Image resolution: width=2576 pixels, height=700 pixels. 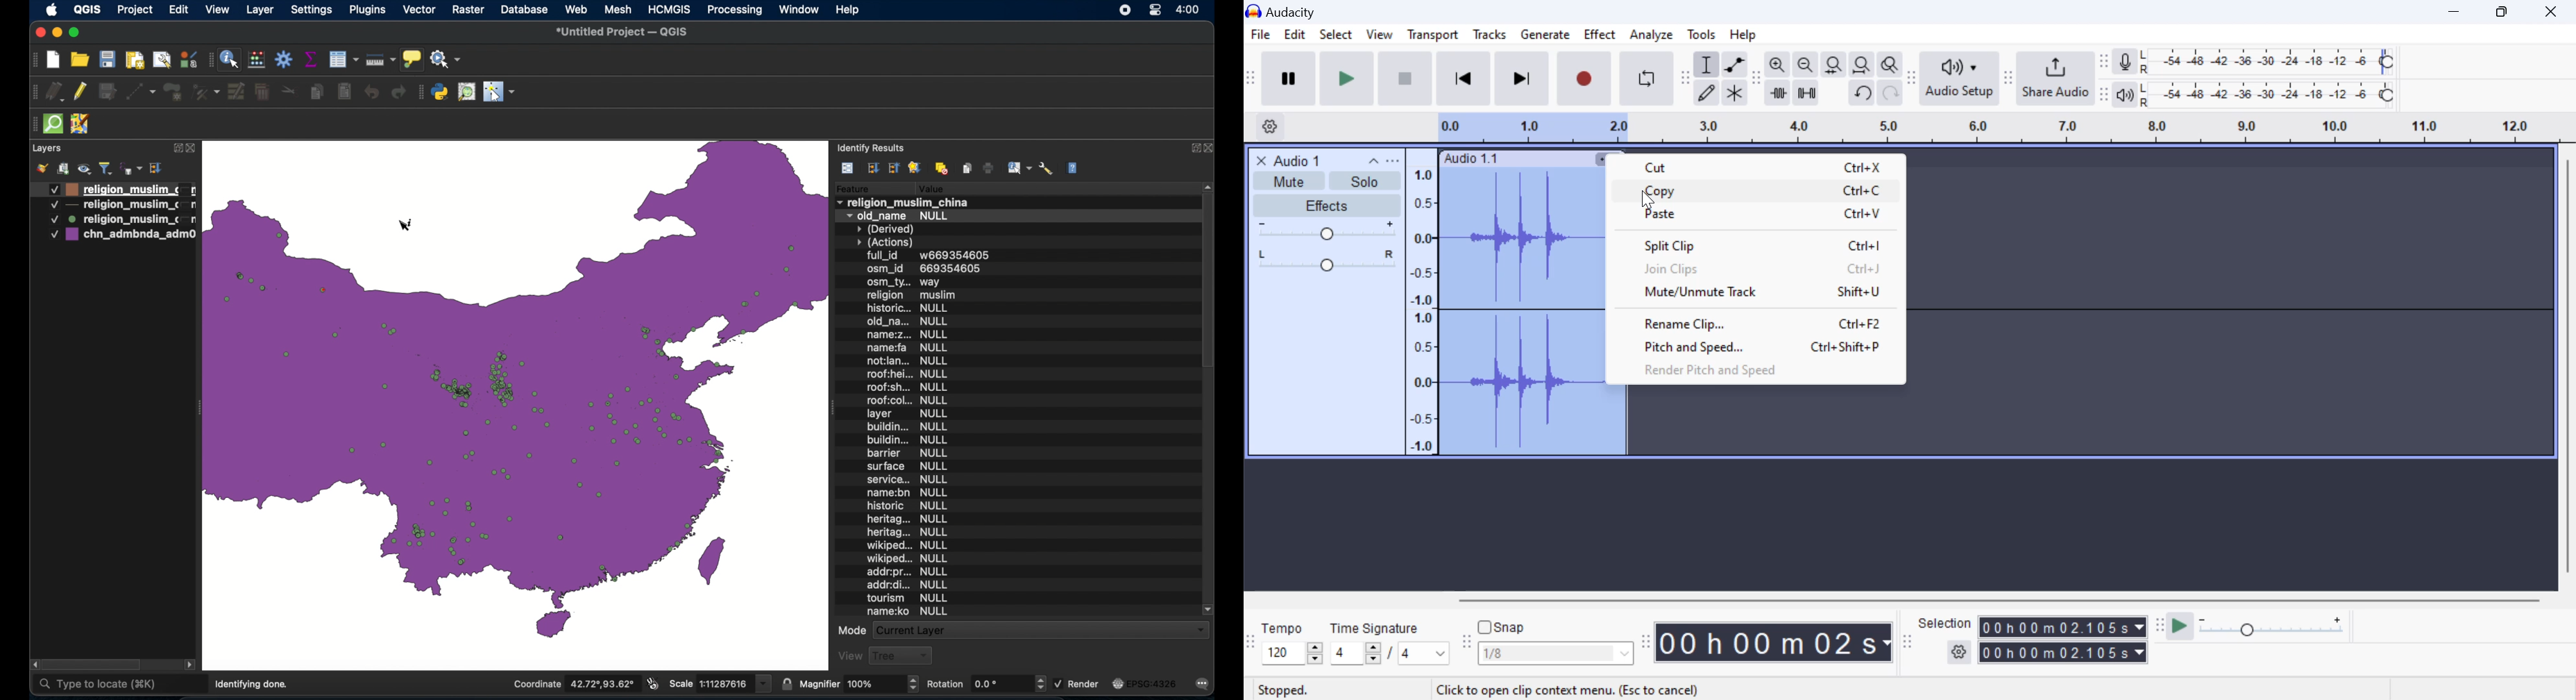 I want to click on lock scale, so click(x=786, y=684).